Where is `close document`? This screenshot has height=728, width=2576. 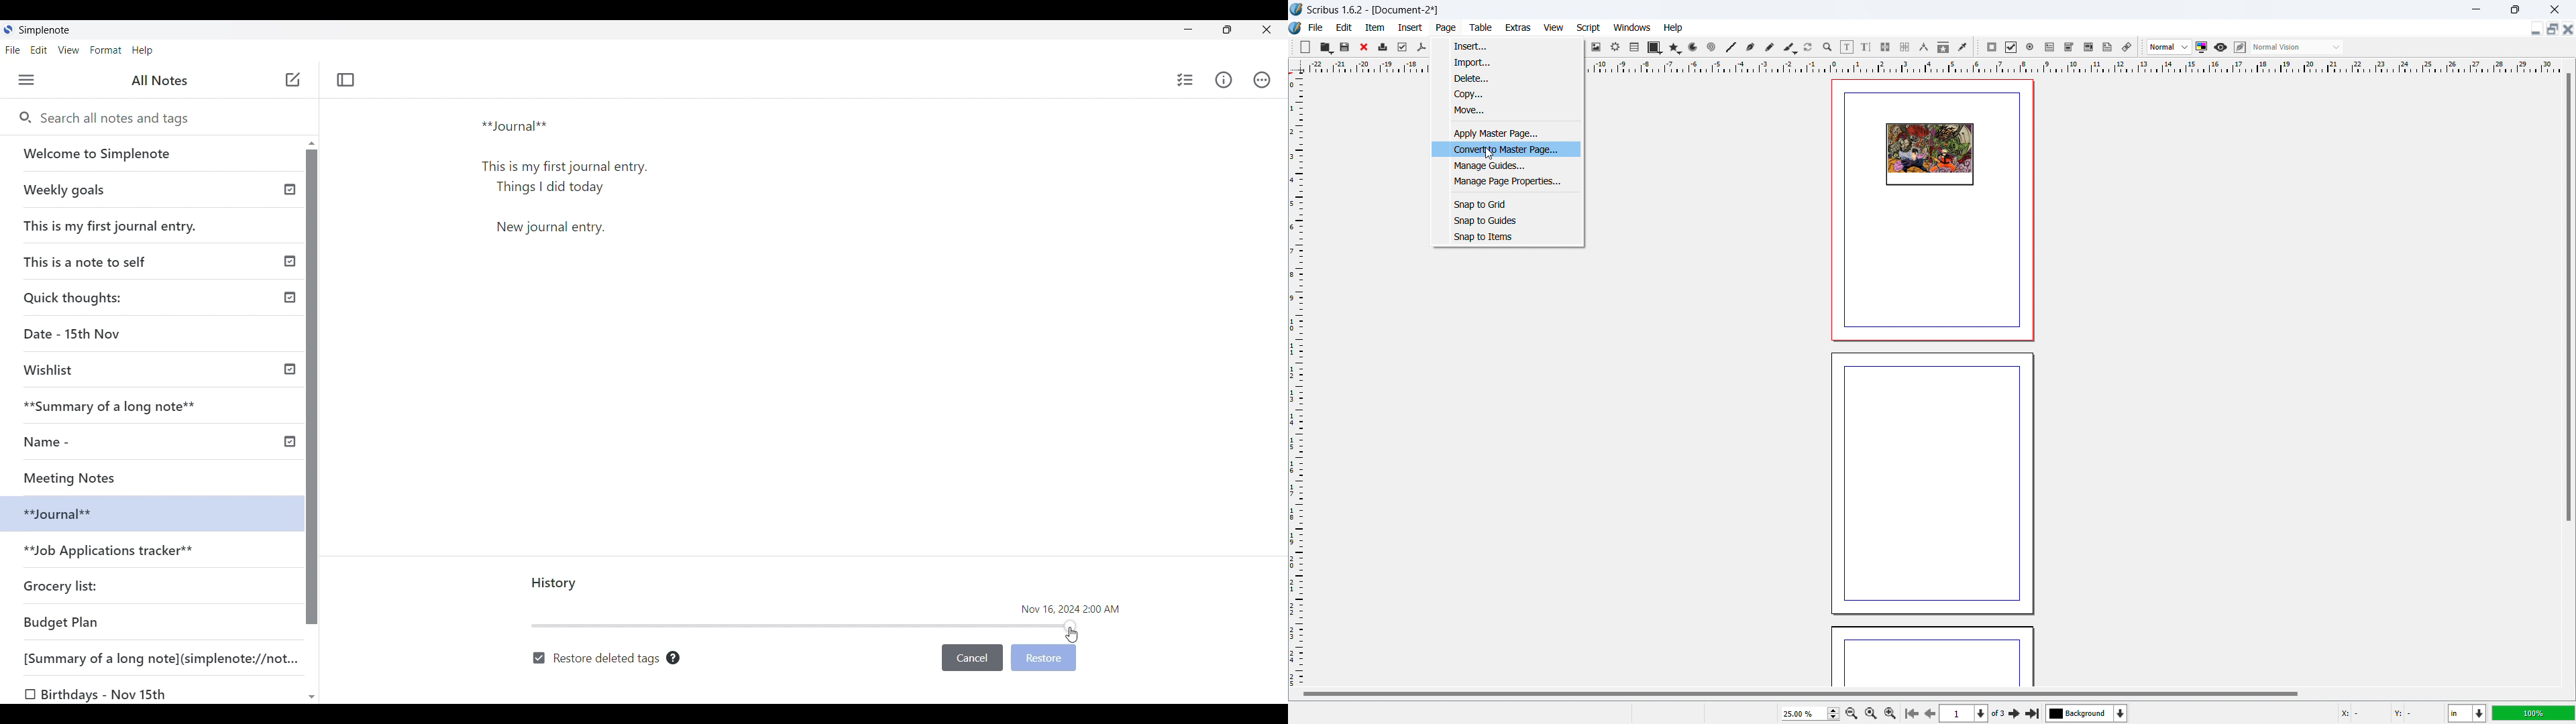
close document is located at coordinates (2568, 29).